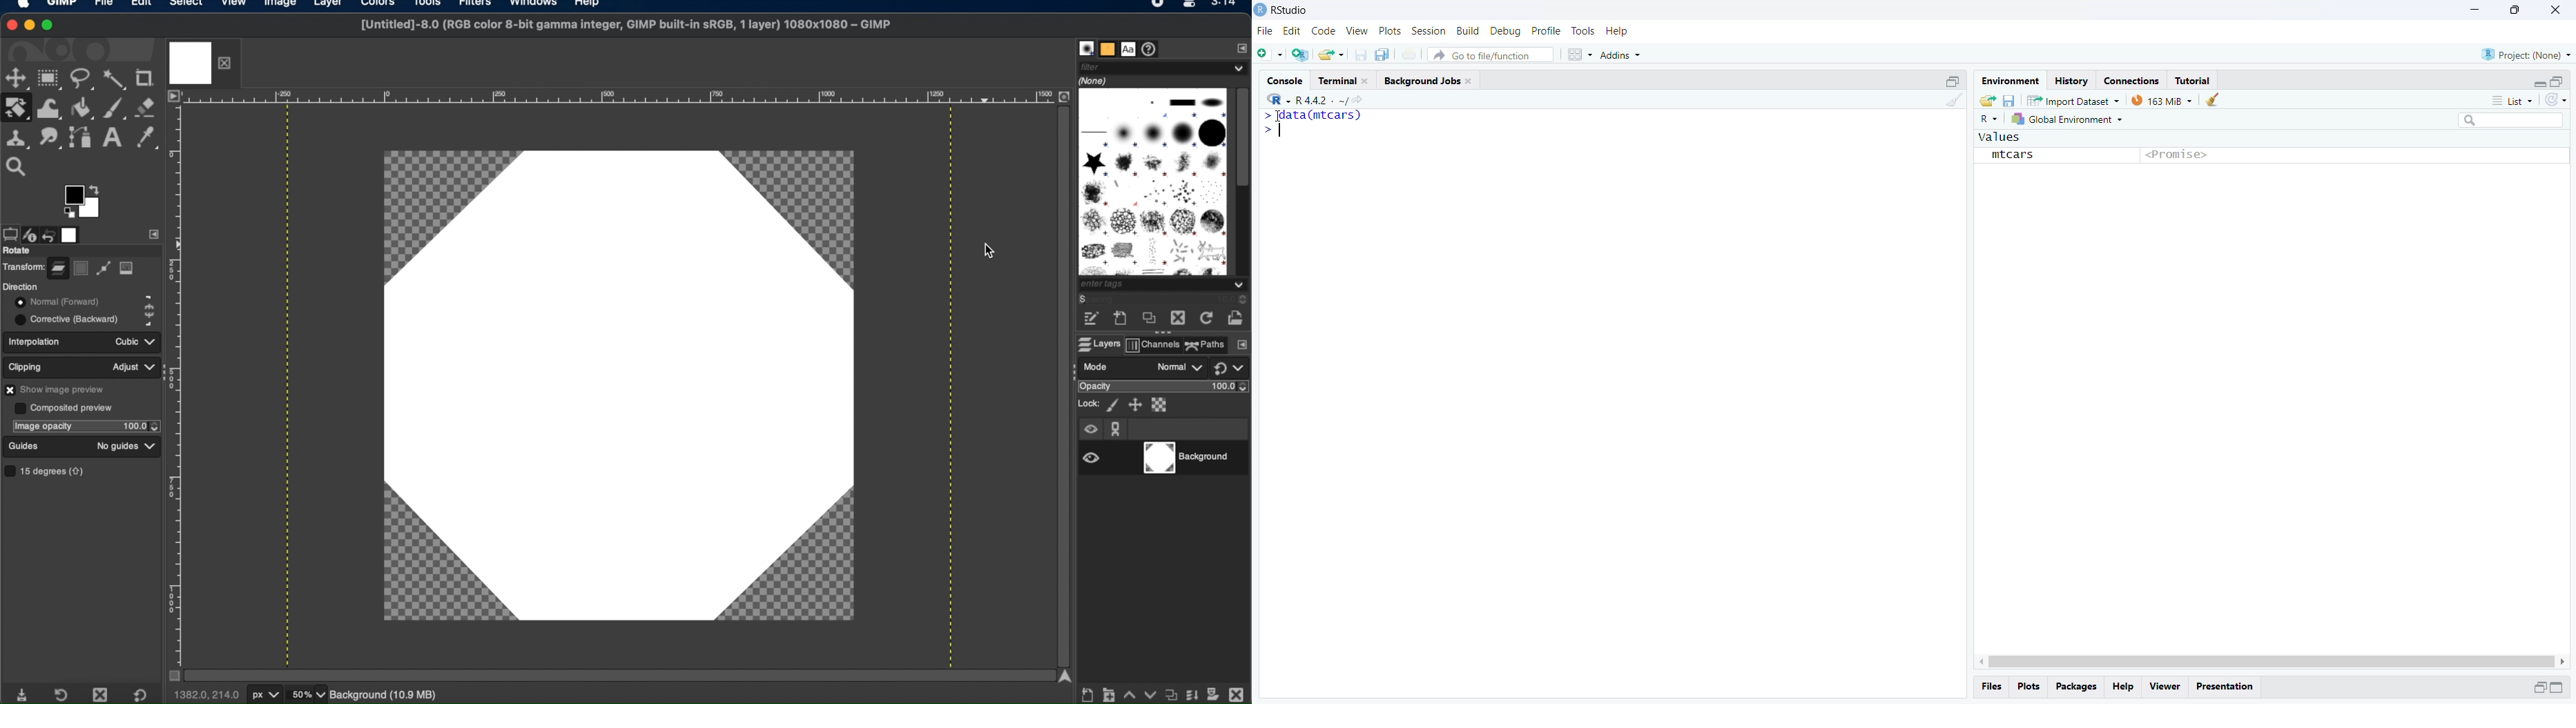 The height and width of the screenshot is (728, 2576). Describe the element at coordinates (42, 426) in the screenshot. I see `image opacity` at that location.